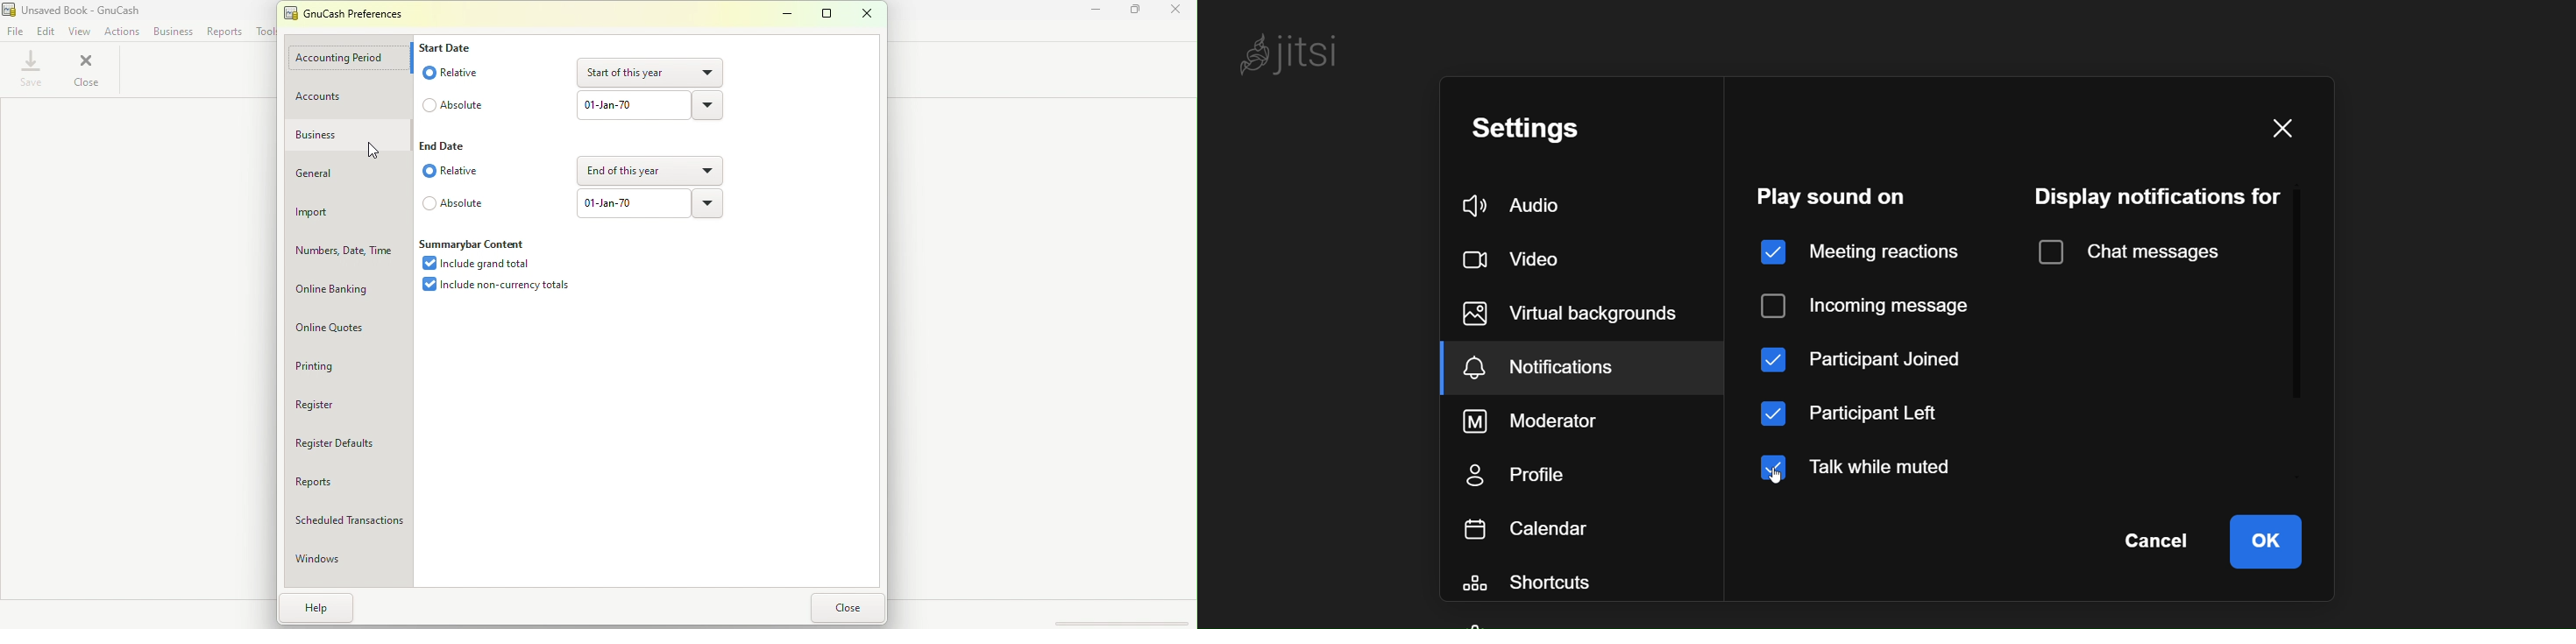 This screenshot has width=2576, height=644. Describe the element at coordinates (481, 241) in the screenshot. I see `Summarybar content` at that location.